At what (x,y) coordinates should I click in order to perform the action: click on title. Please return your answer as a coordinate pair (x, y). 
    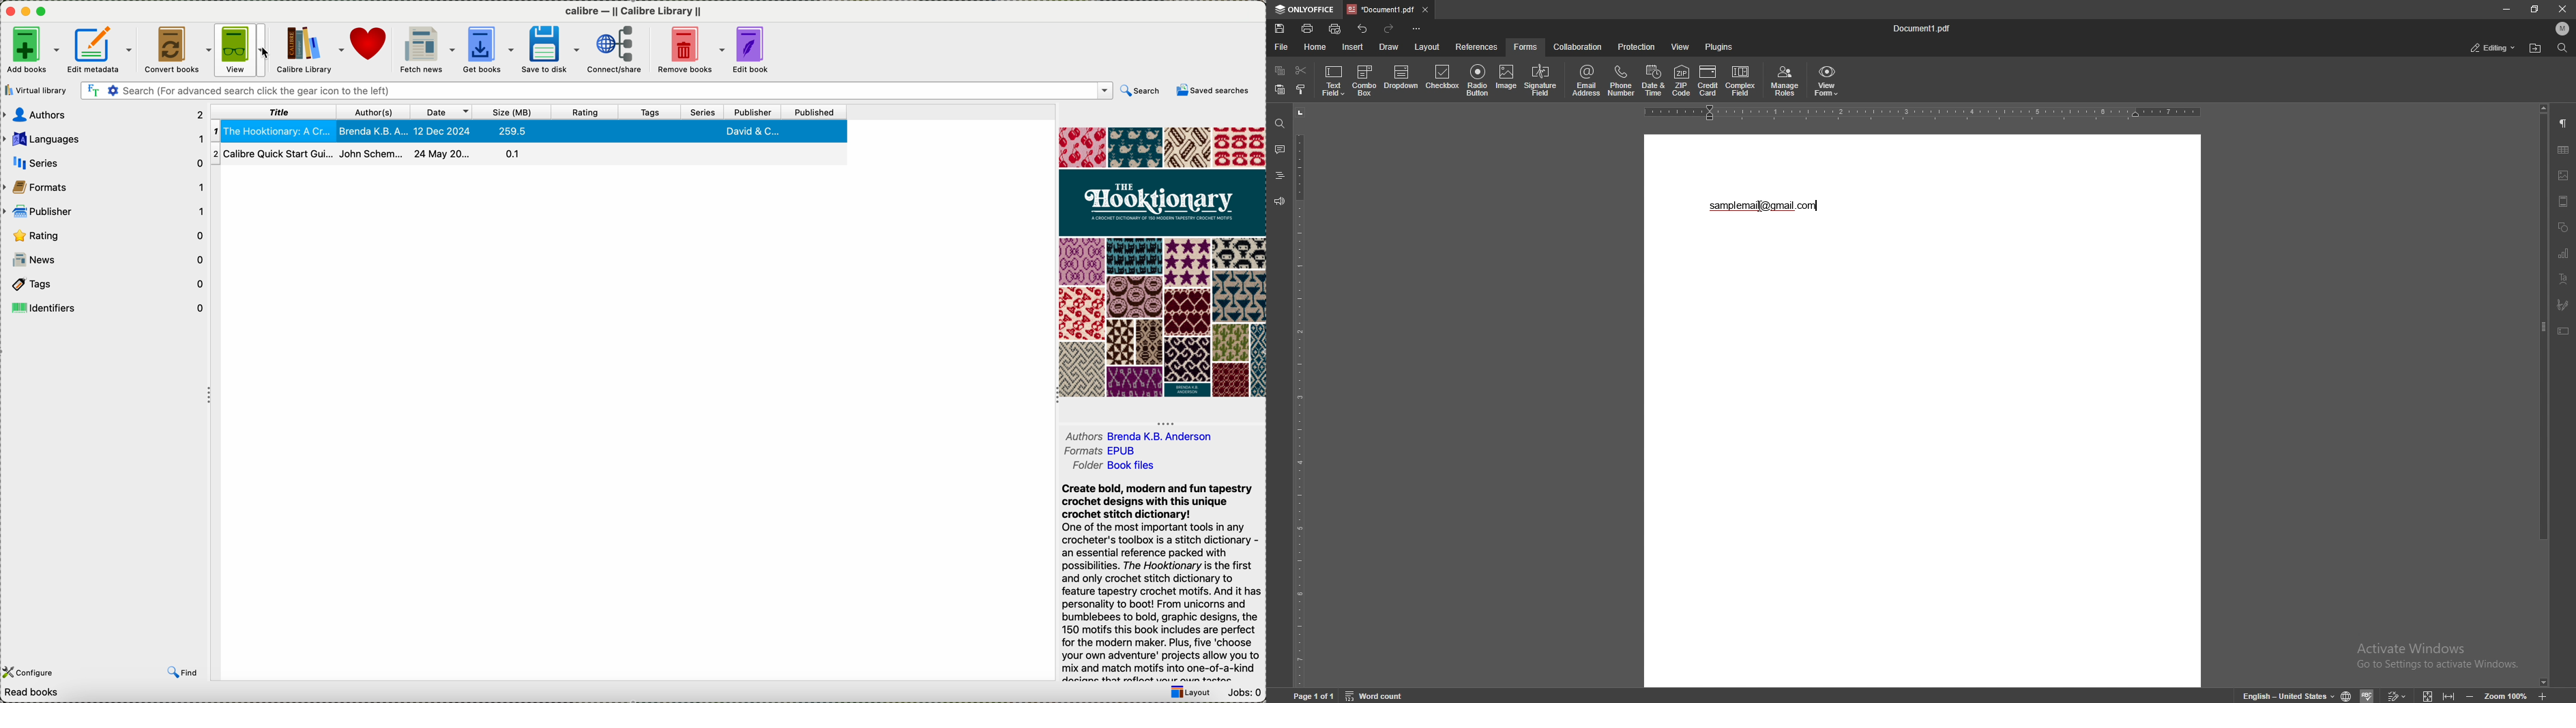
    Looking at the image, I should click on (273, 111).